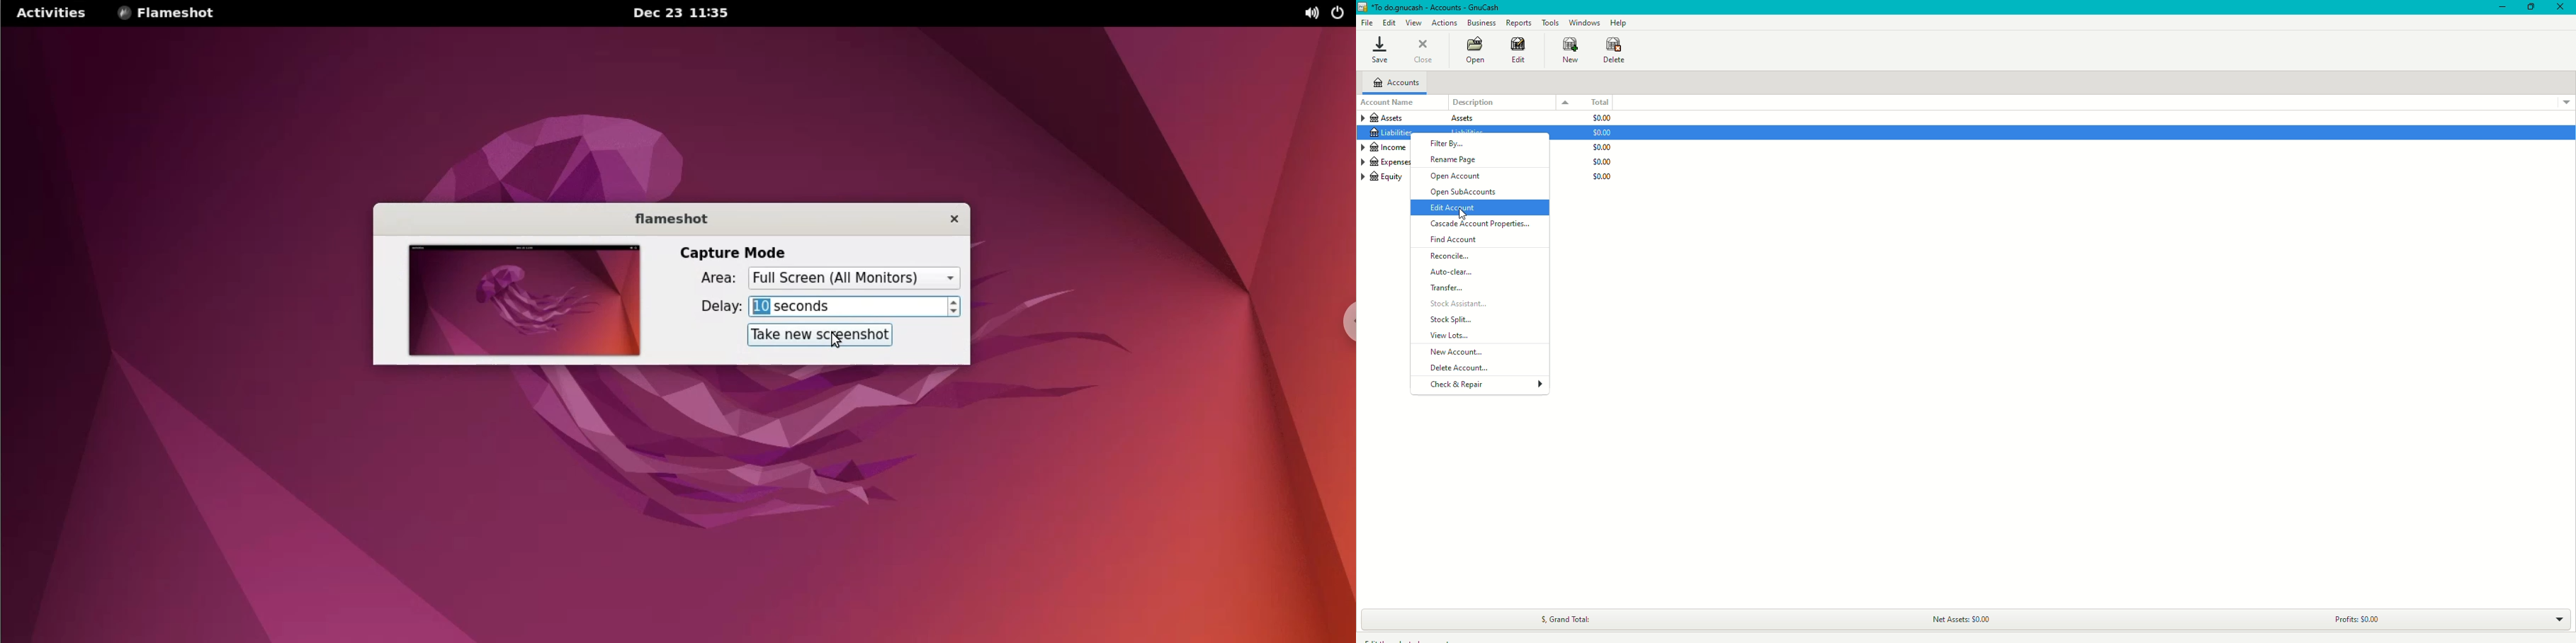  I want to click on Expenses, so click(1382, 162).